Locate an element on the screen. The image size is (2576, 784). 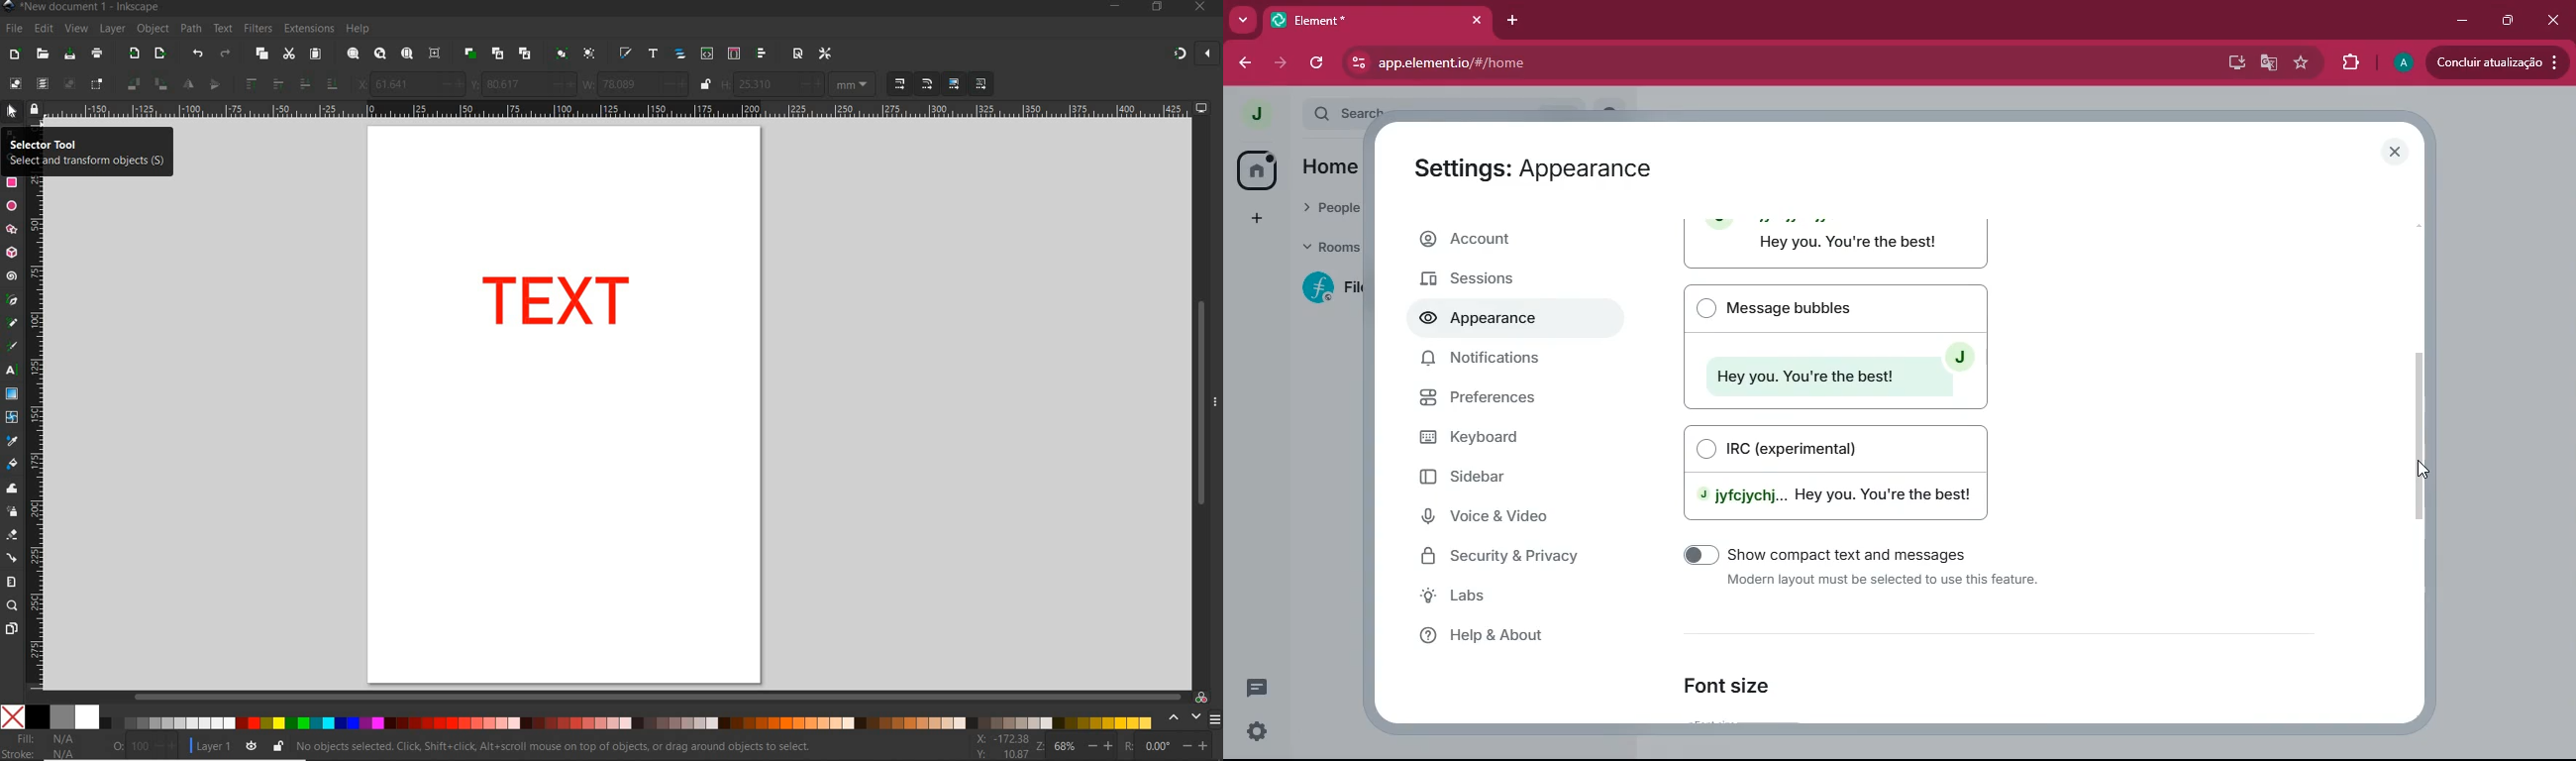
profile picture is located at coordinates (1254, 113).